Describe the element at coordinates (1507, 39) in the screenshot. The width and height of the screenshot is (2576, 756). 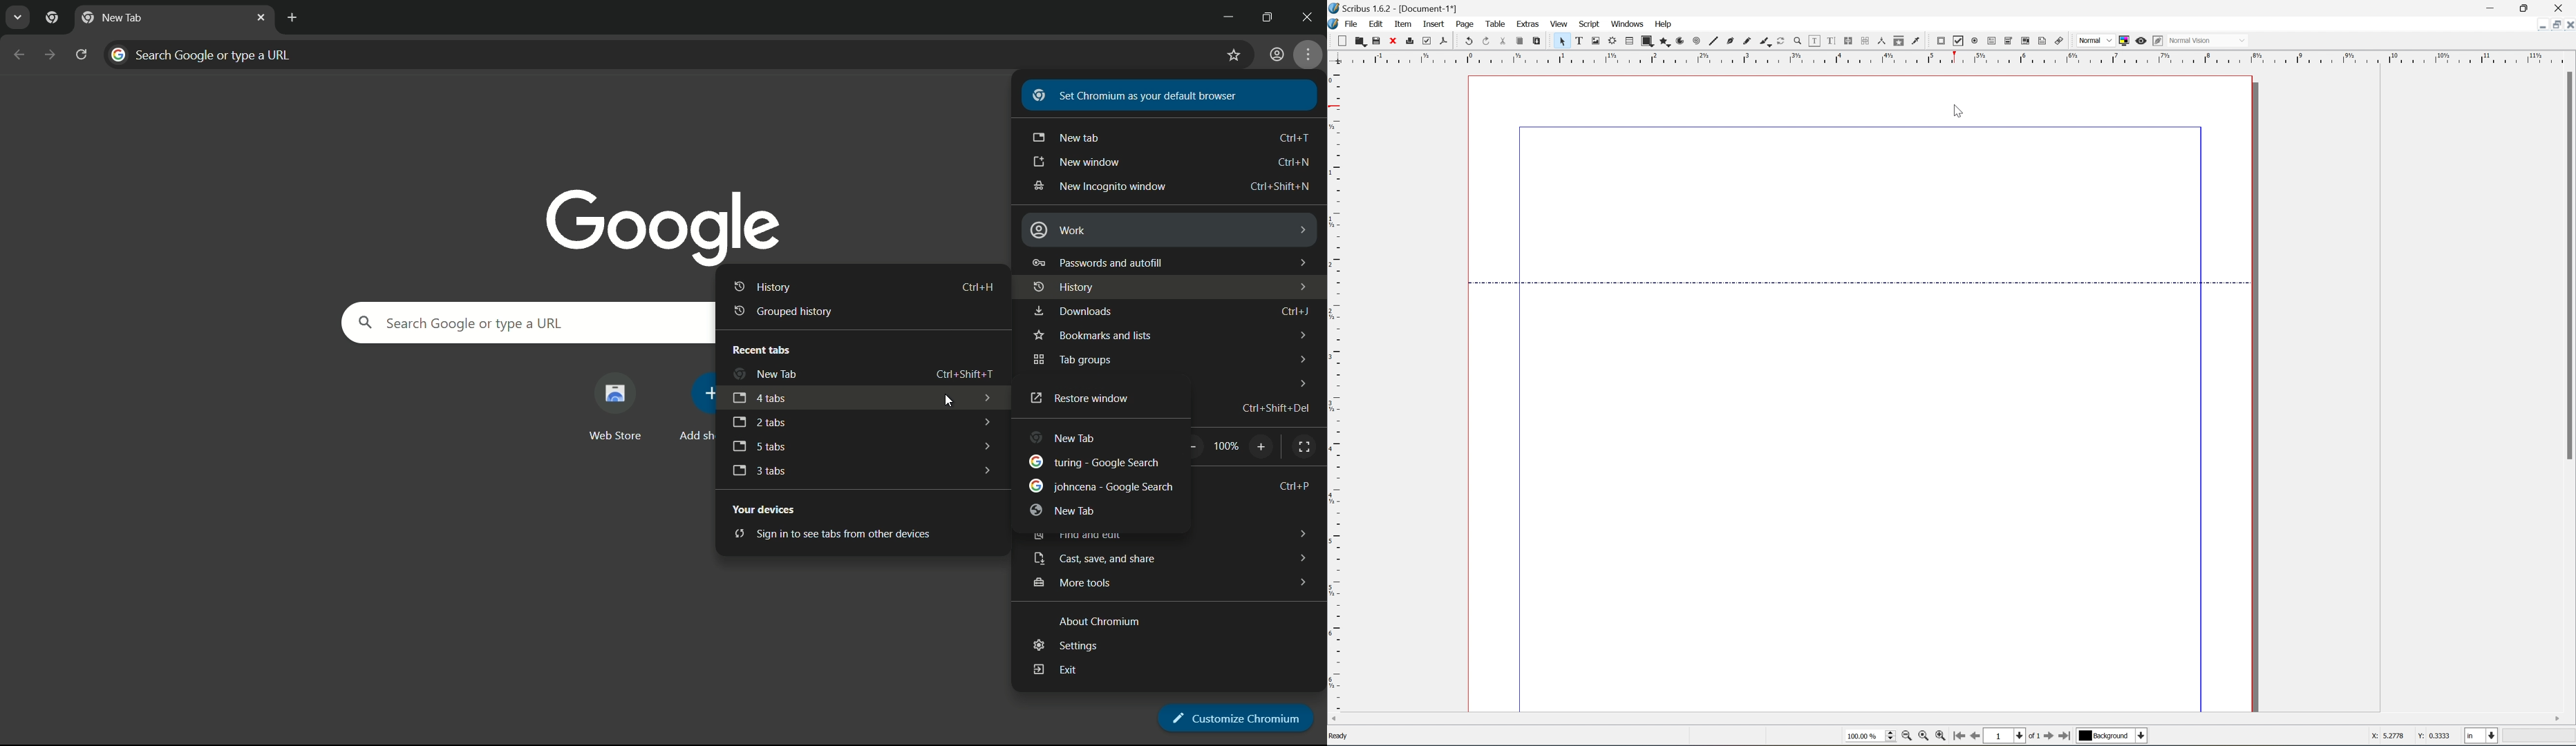
I see `cut` at that location.